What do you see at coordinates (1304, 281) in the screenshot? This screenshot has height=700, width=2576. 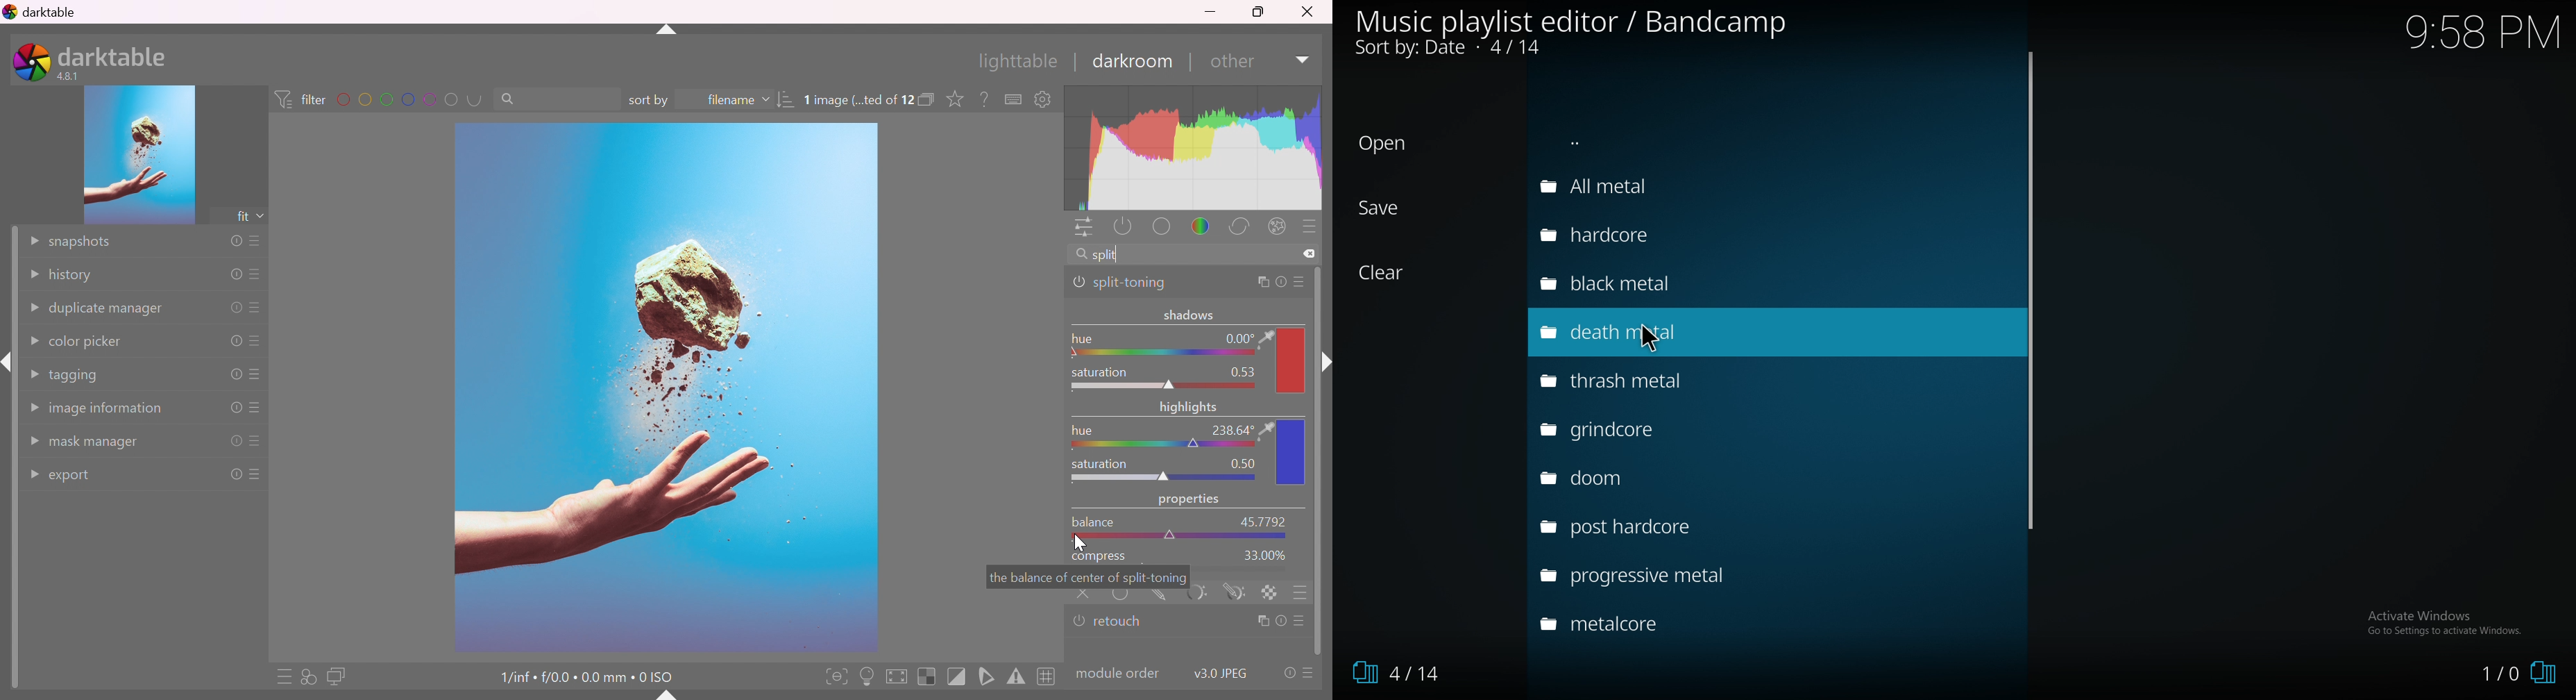 I see `preset` at bounding box center [1304, 281].